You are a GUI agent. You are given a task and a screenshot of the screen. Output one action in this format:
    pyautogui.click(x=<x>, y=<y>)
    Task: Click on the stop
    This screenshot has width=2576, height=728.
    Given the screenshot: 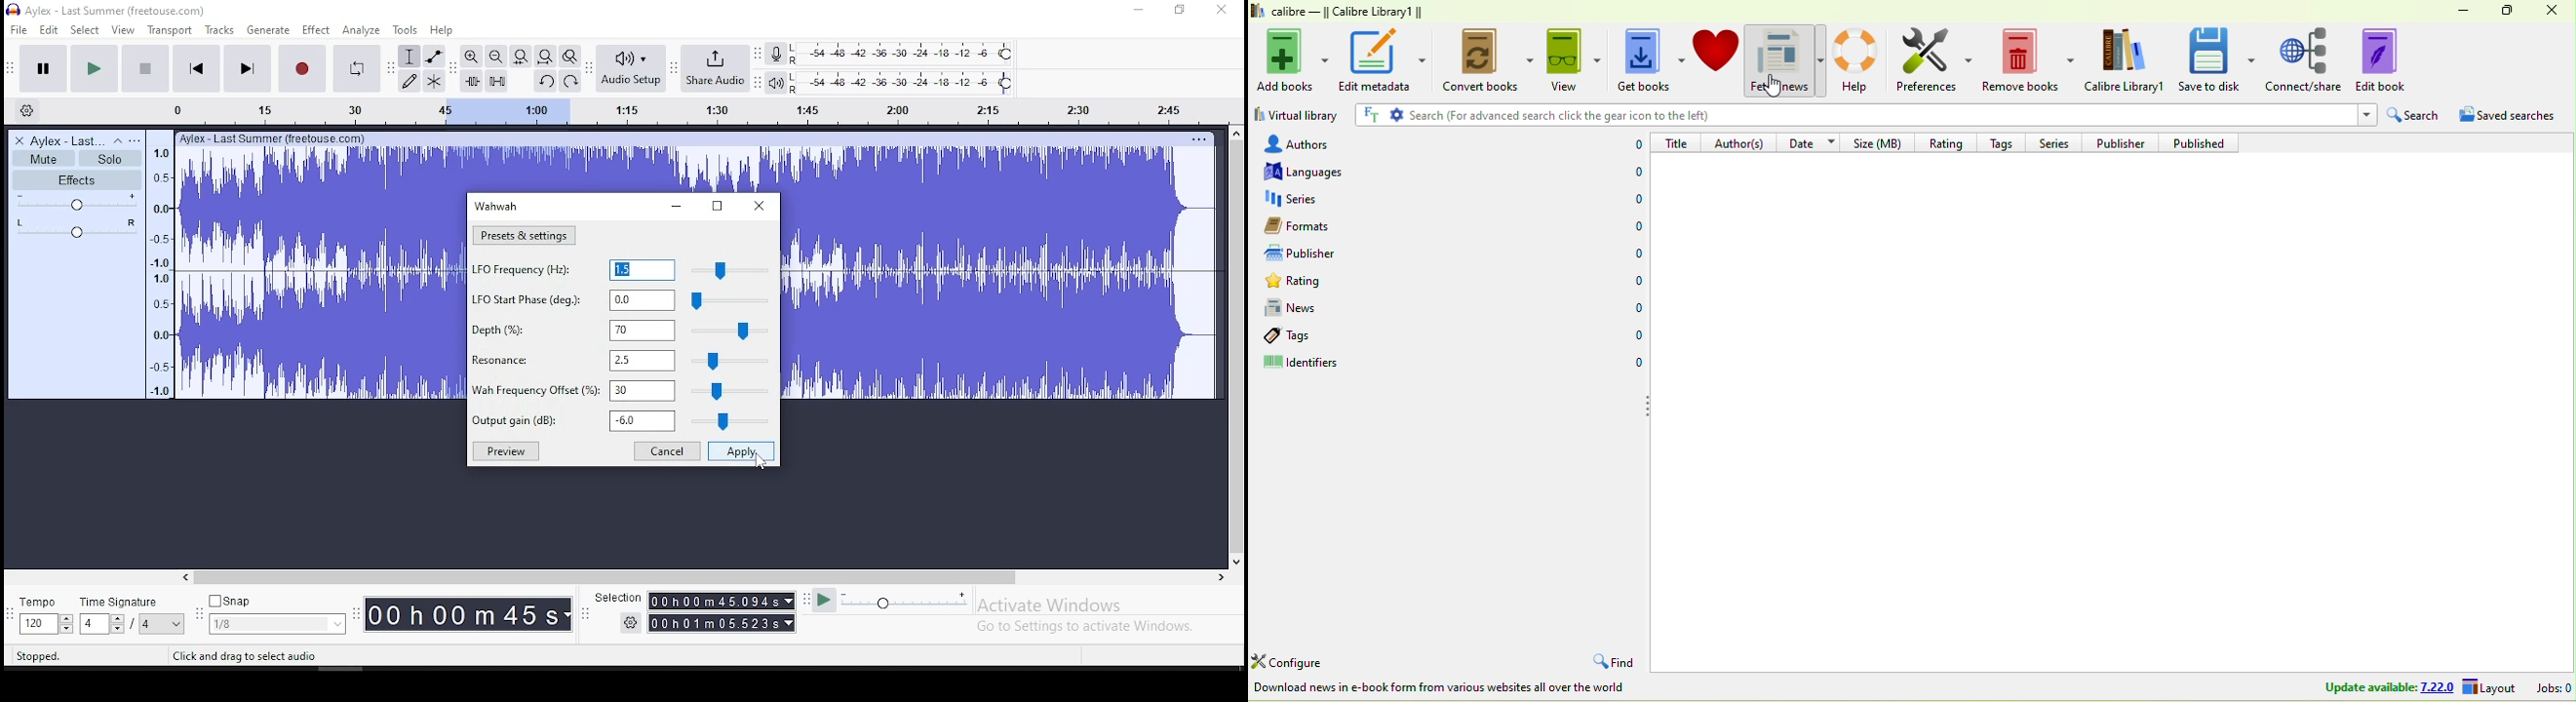 What is the action you would take?
    pyautogui.click(x=145, y=68)
    